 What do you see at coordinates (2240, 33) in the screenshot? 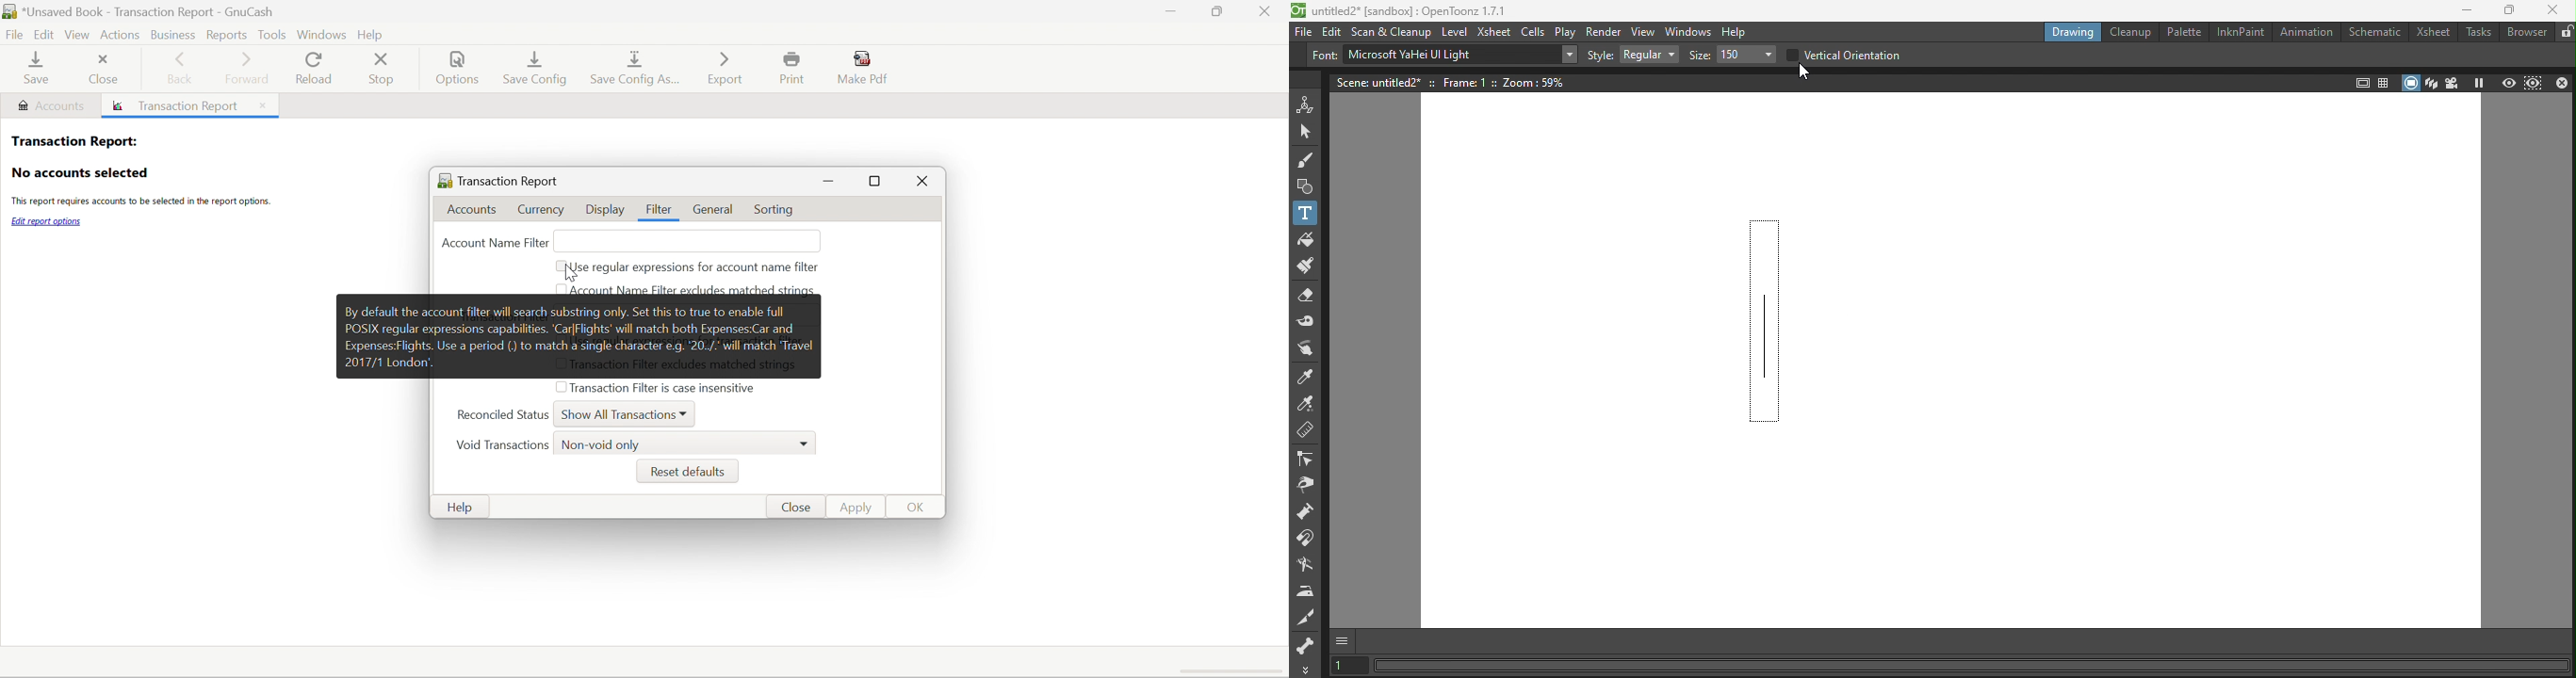
I see `InkNPaint` at bounding box center [2240, 33].